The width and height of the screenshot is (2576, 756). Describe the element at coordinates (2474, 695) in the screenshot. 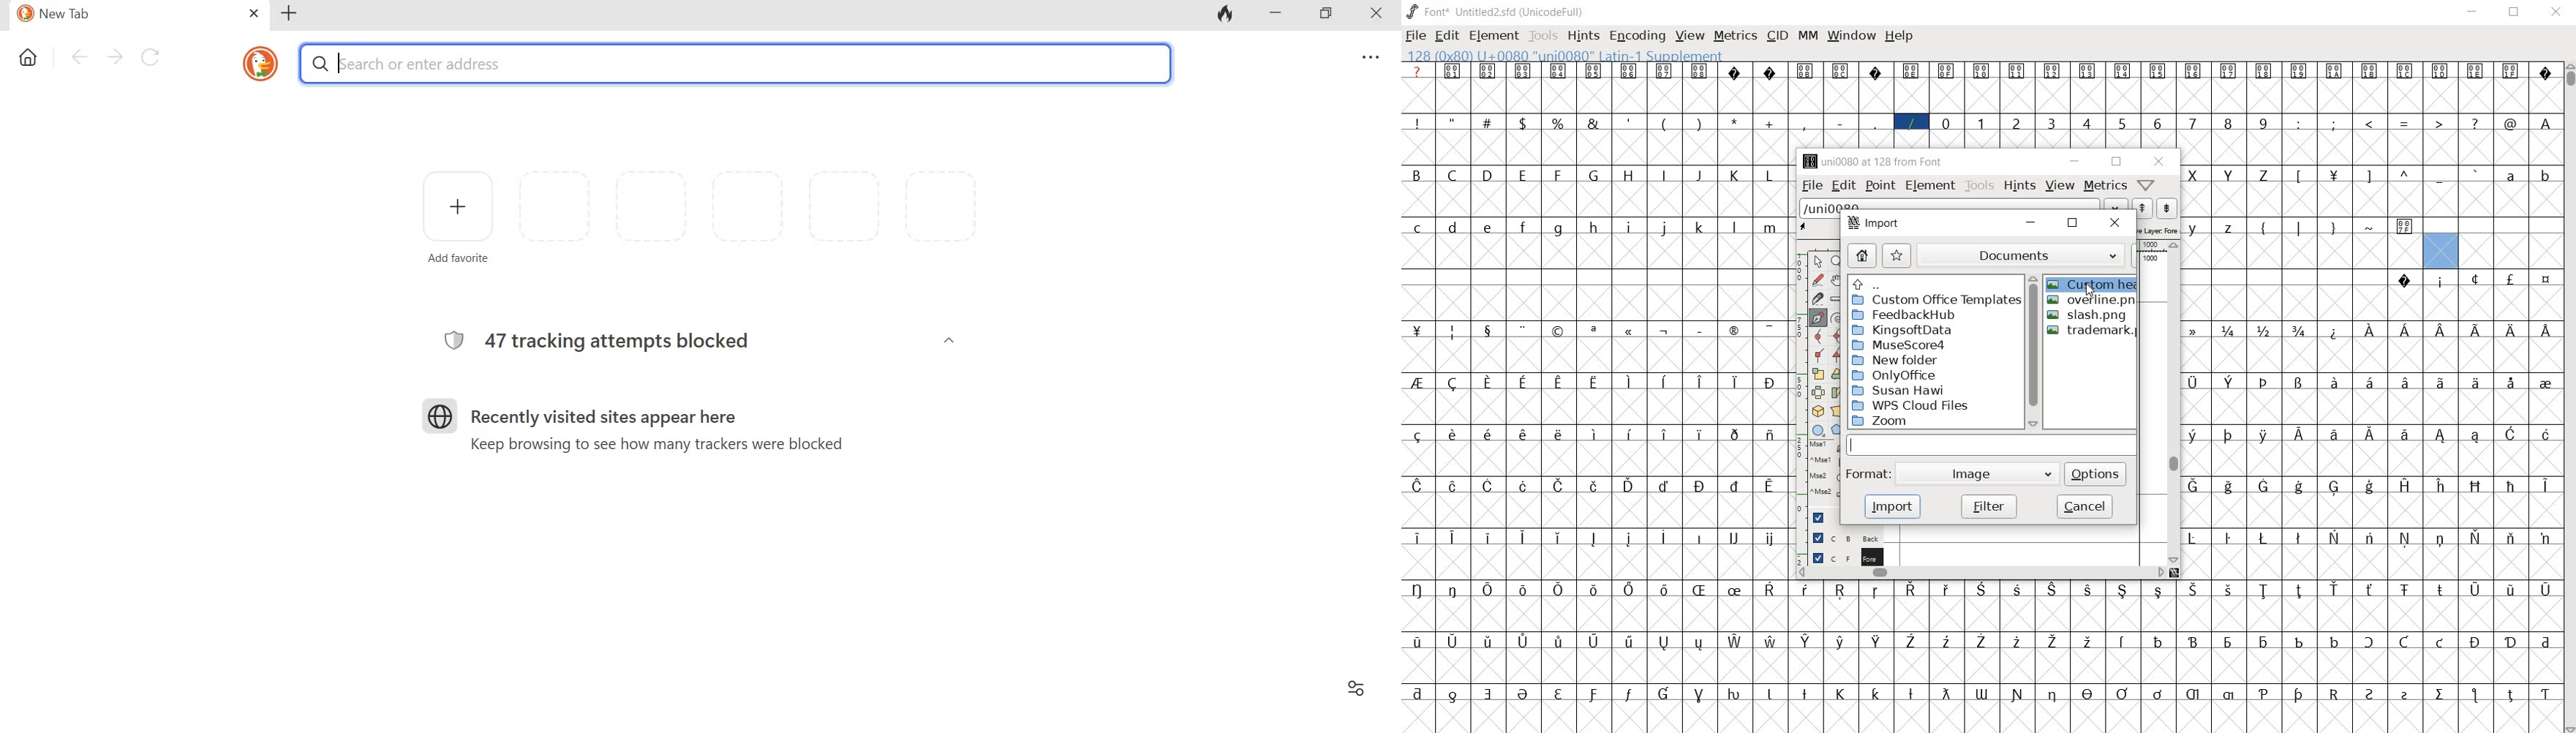

I see `glyph` at that location.